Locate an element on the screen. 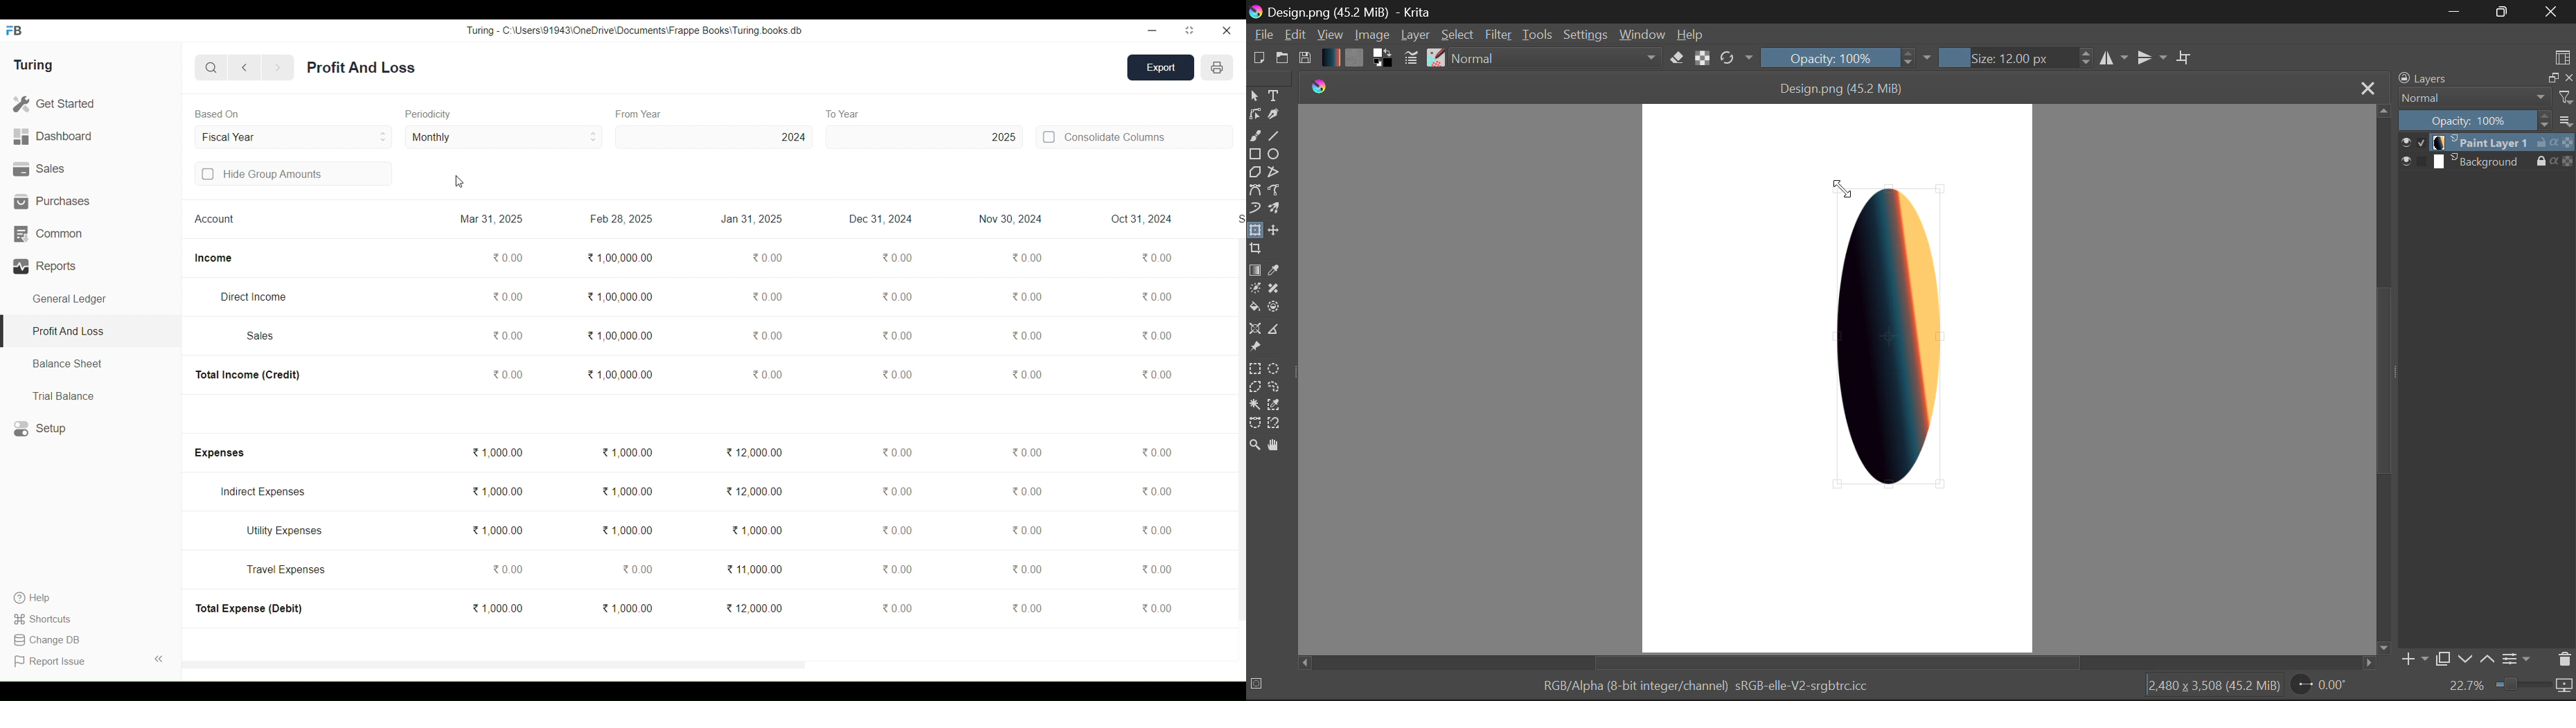 The image size is (2576, 728). 0.00 is located at coordinates (767, 336).